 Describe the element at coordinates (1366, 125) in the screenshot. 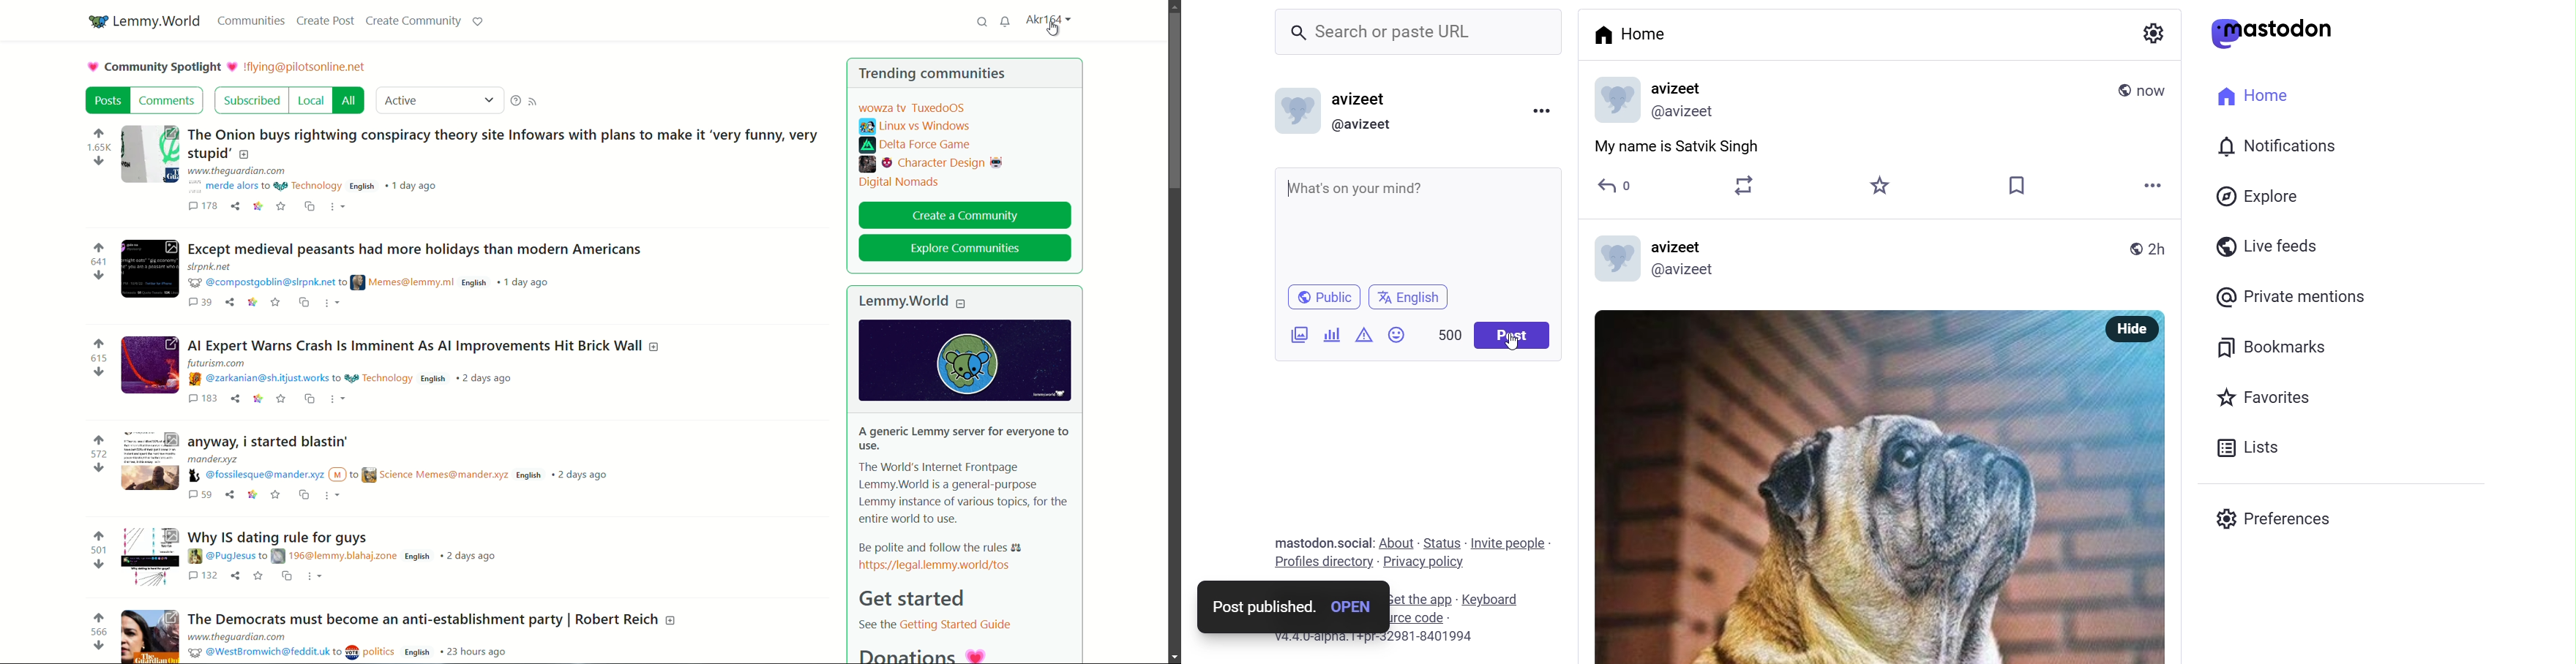

I see `@avizeet` at that location.